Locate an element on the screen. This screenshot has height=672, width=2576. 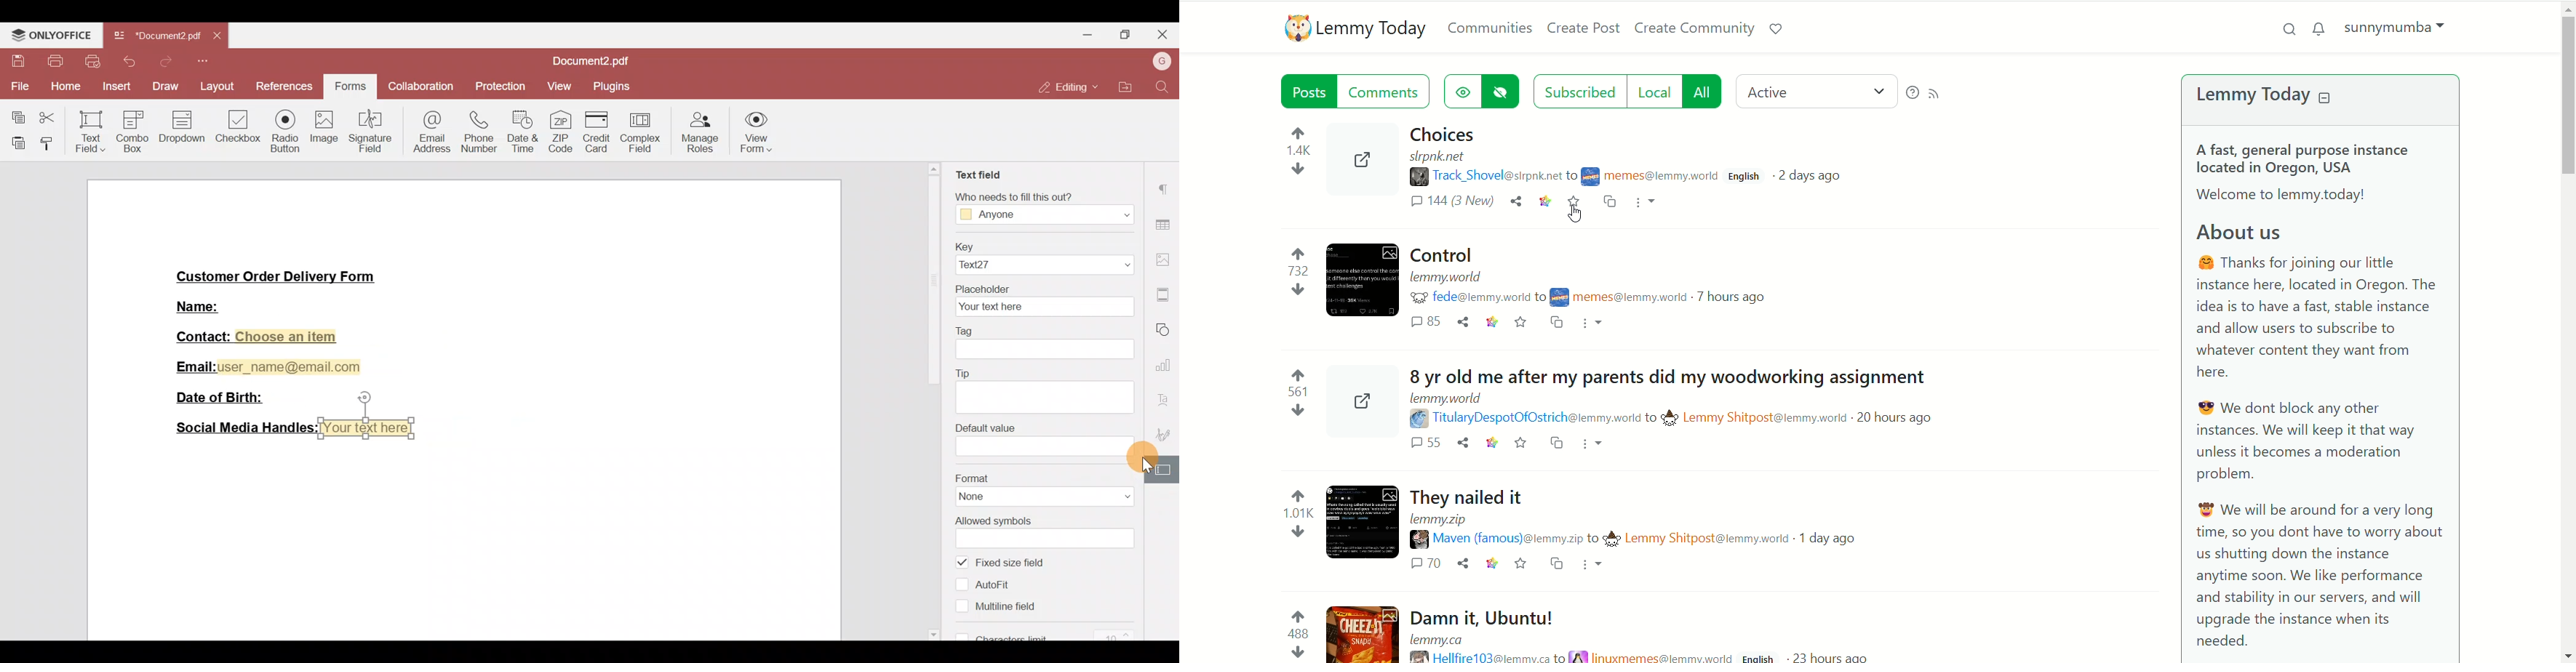
Protection is located at coordinates (498, 87).